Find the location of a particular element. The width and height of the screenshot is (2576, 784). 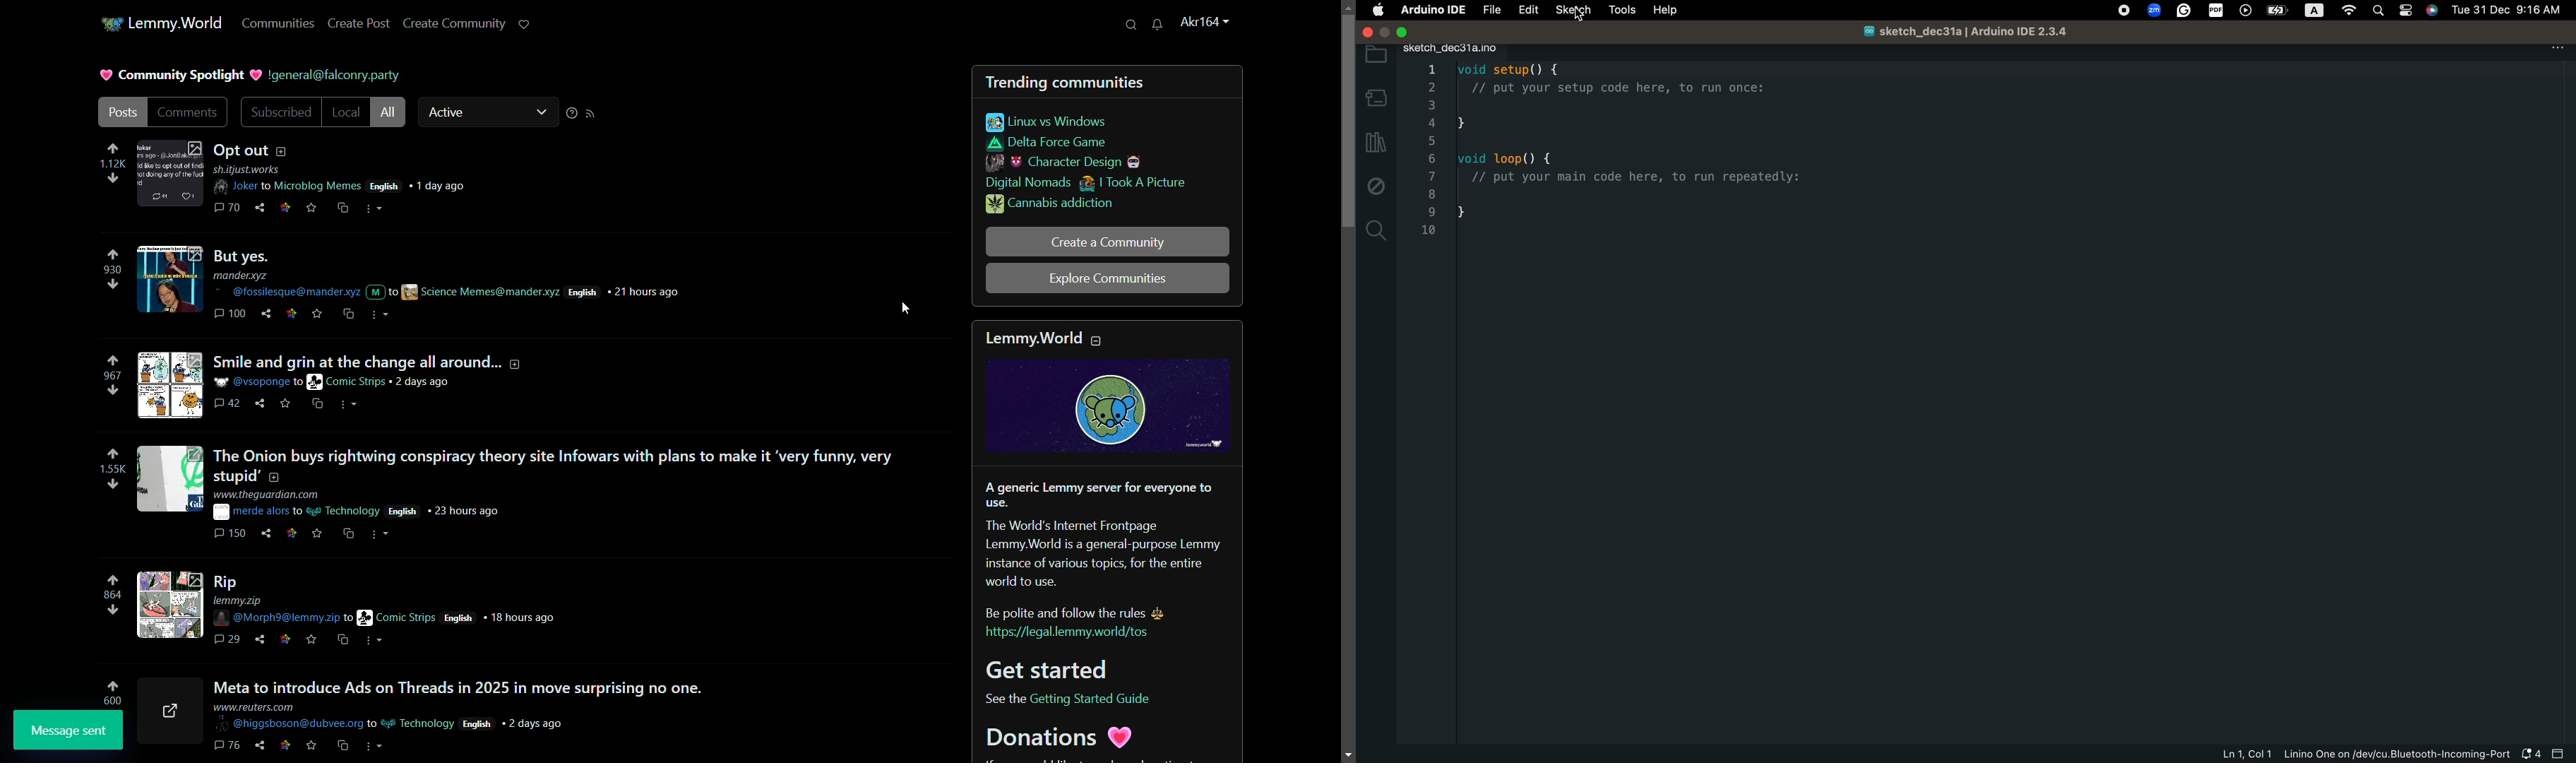

digital nomads is located at coordinates (1029, 182).